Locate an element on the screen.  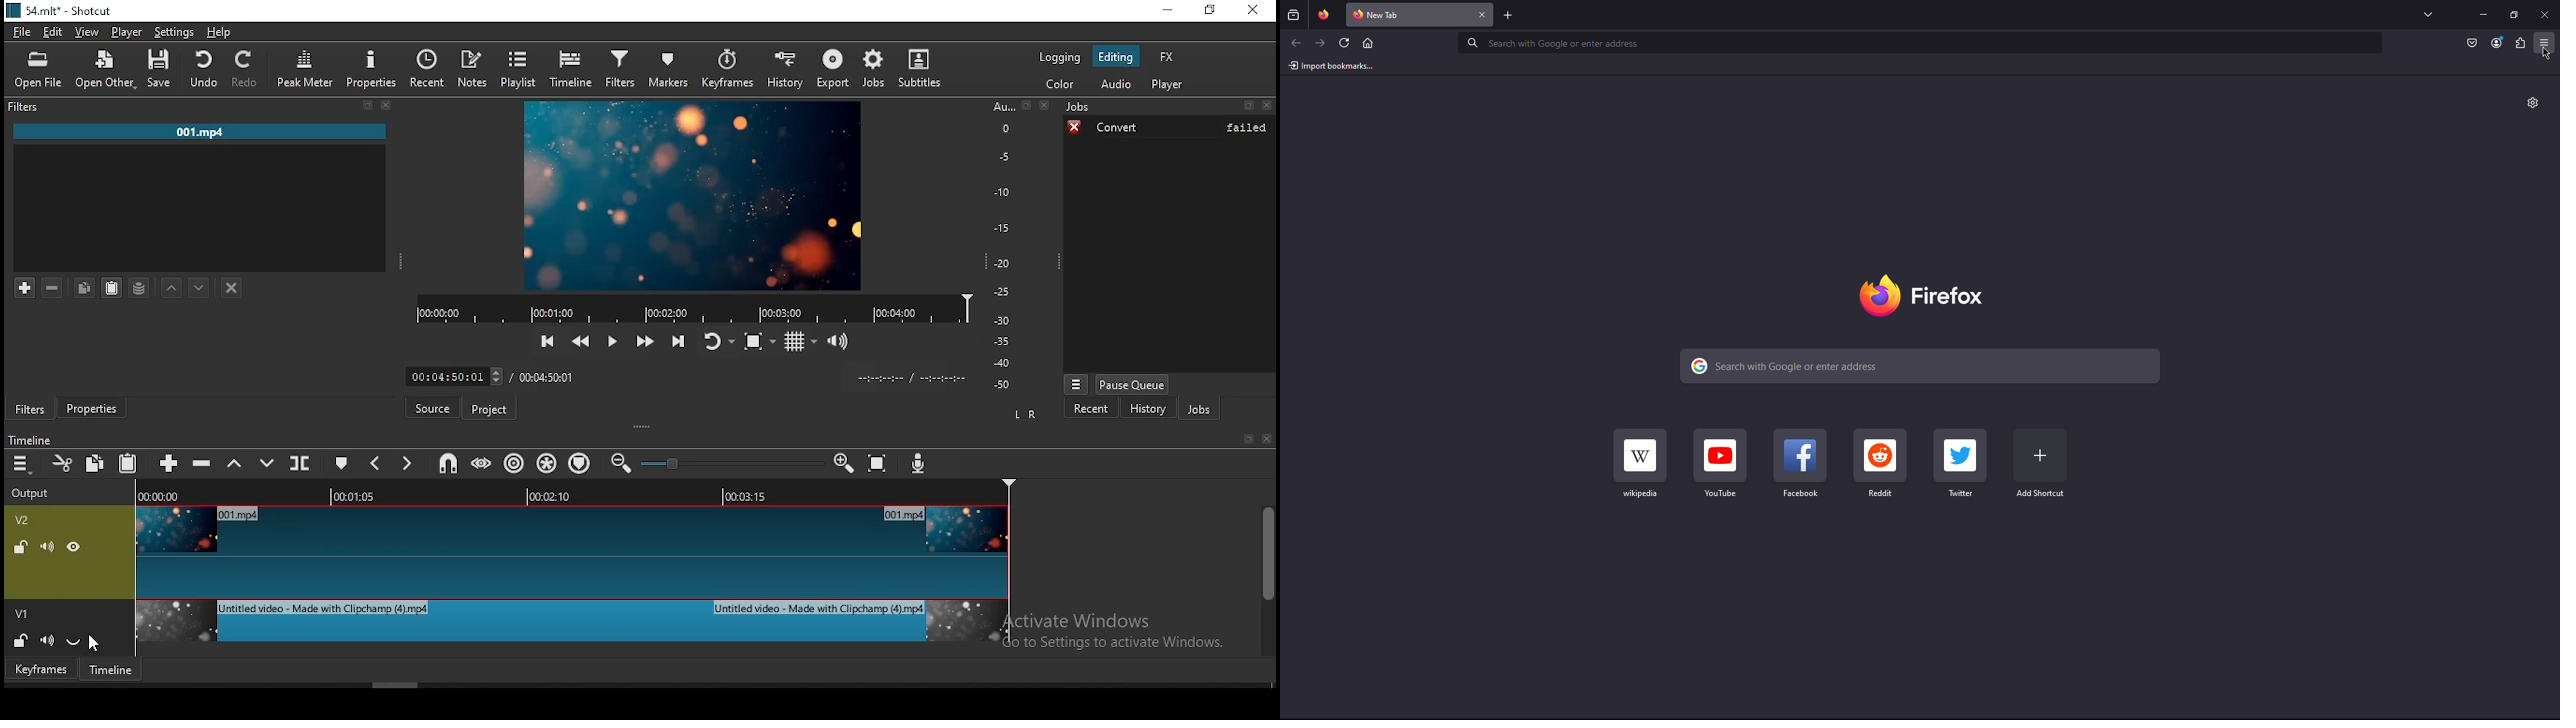
jobs is located at coordinates (874, 69).